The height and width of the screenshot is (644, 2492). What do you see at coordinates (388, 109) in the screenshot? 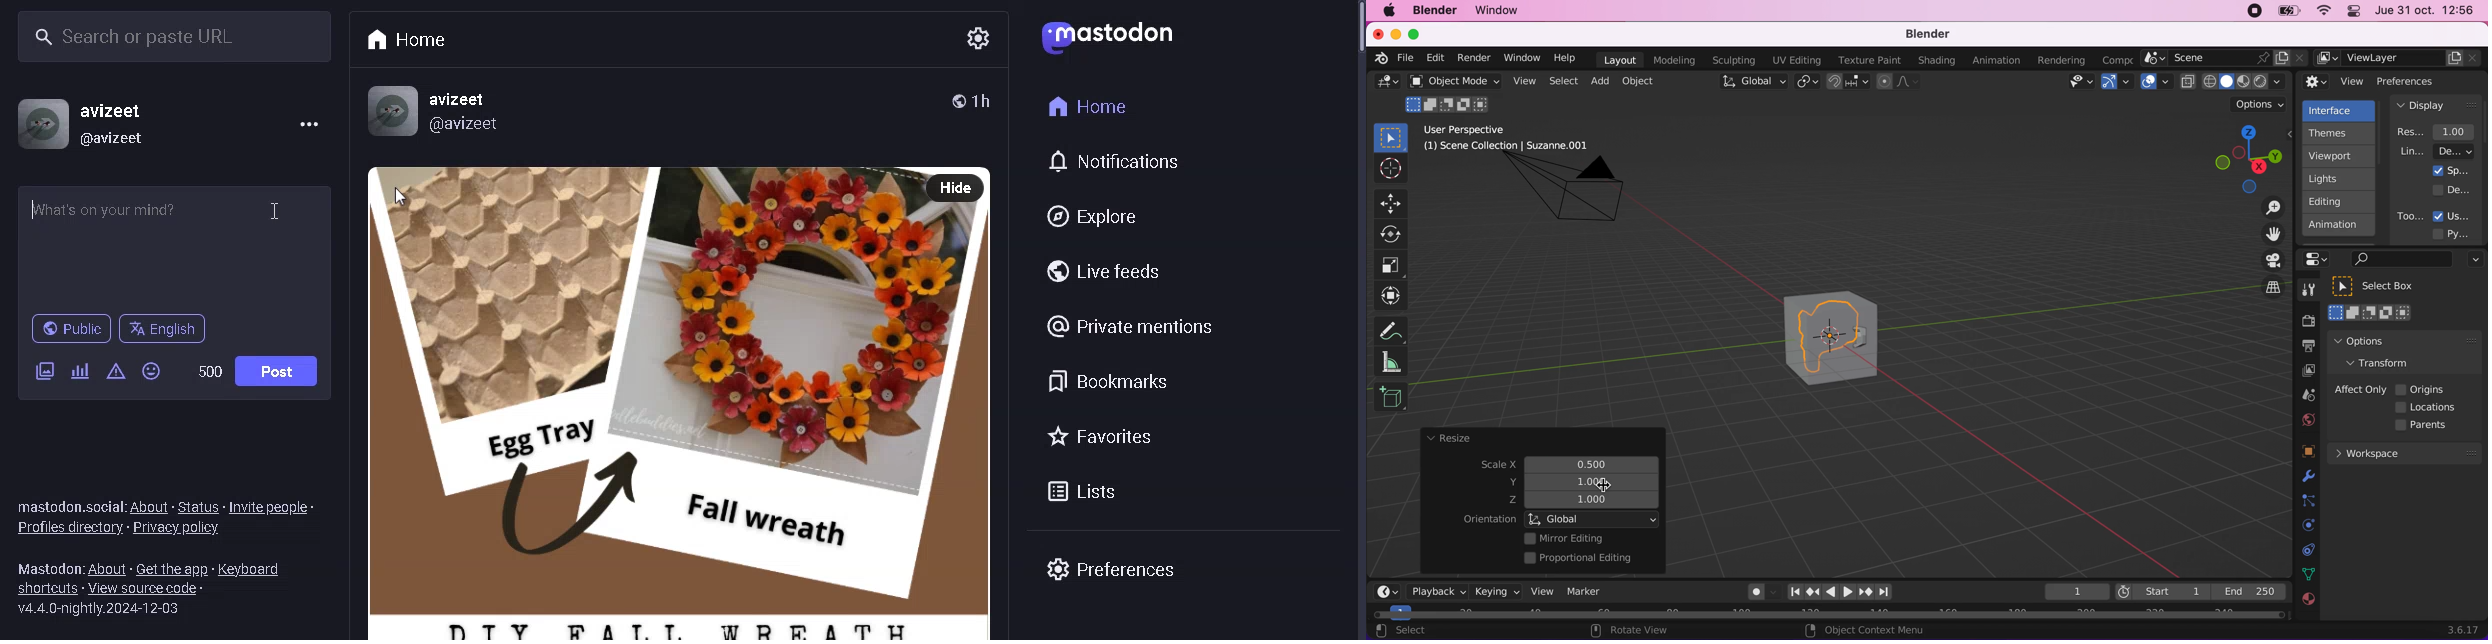
I see `PROFILE picture` at bounding box center [388, 109].